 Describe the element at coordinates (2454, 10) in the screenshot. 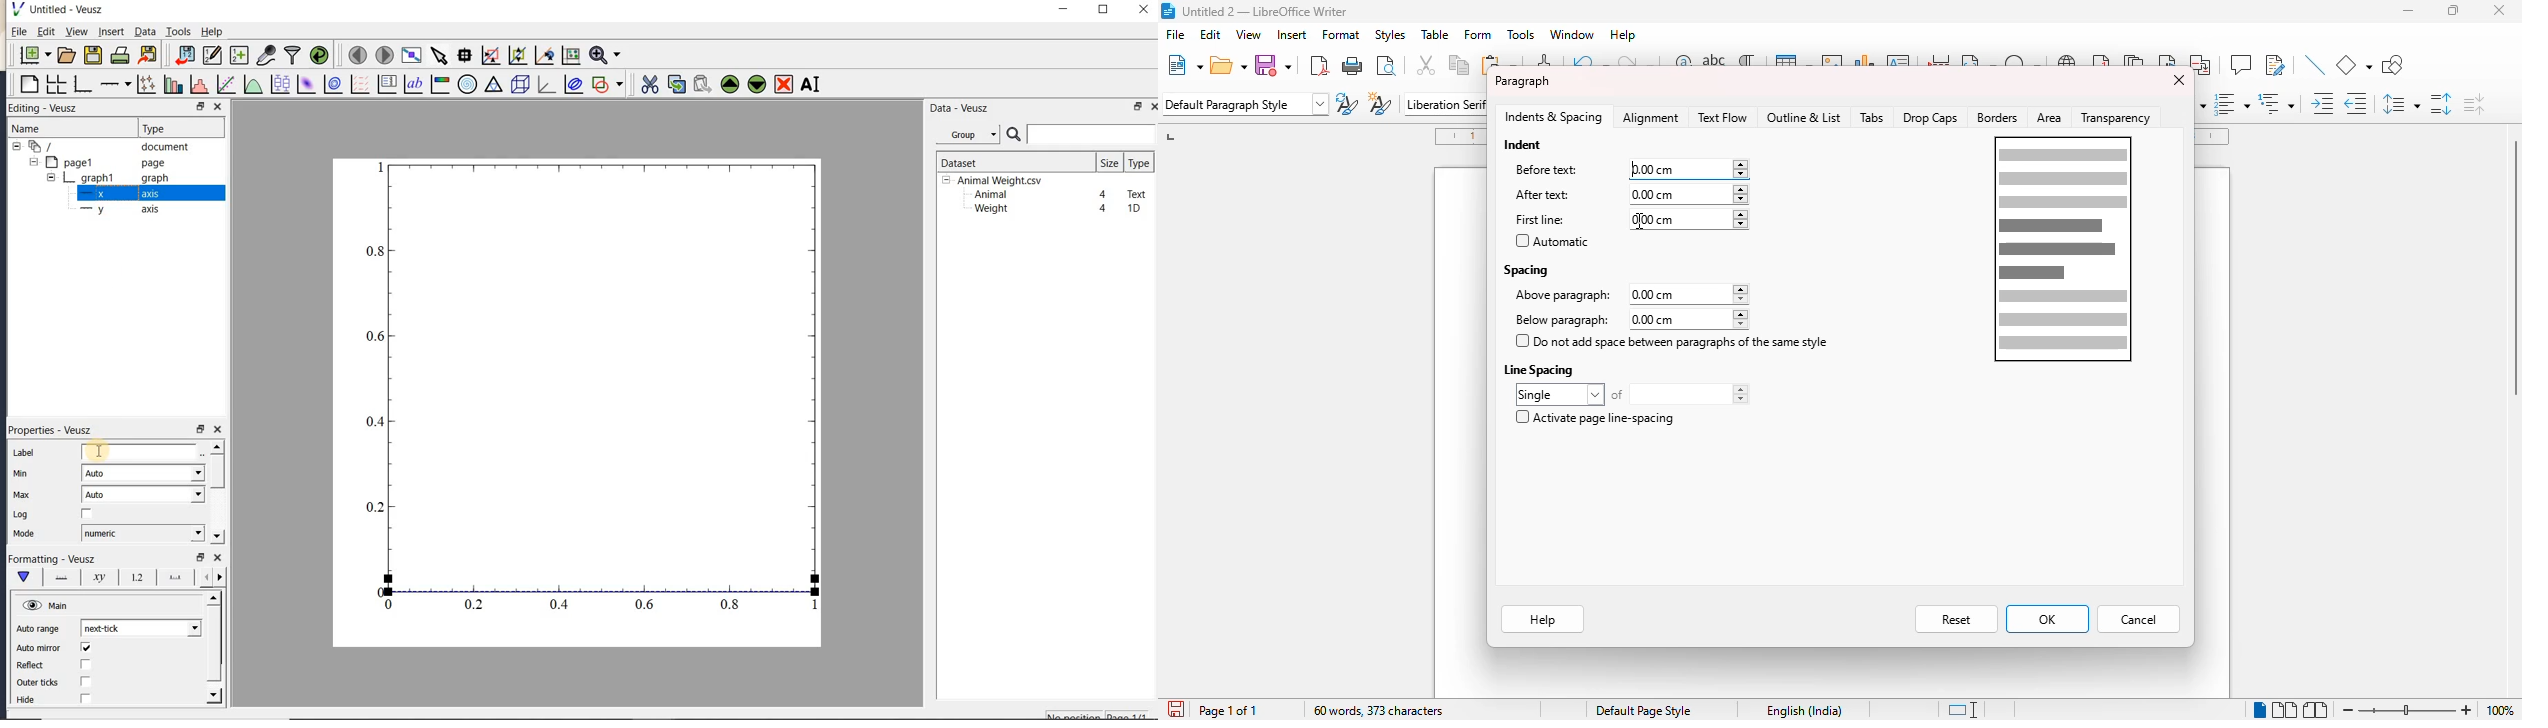

I see `maximize` at that location.